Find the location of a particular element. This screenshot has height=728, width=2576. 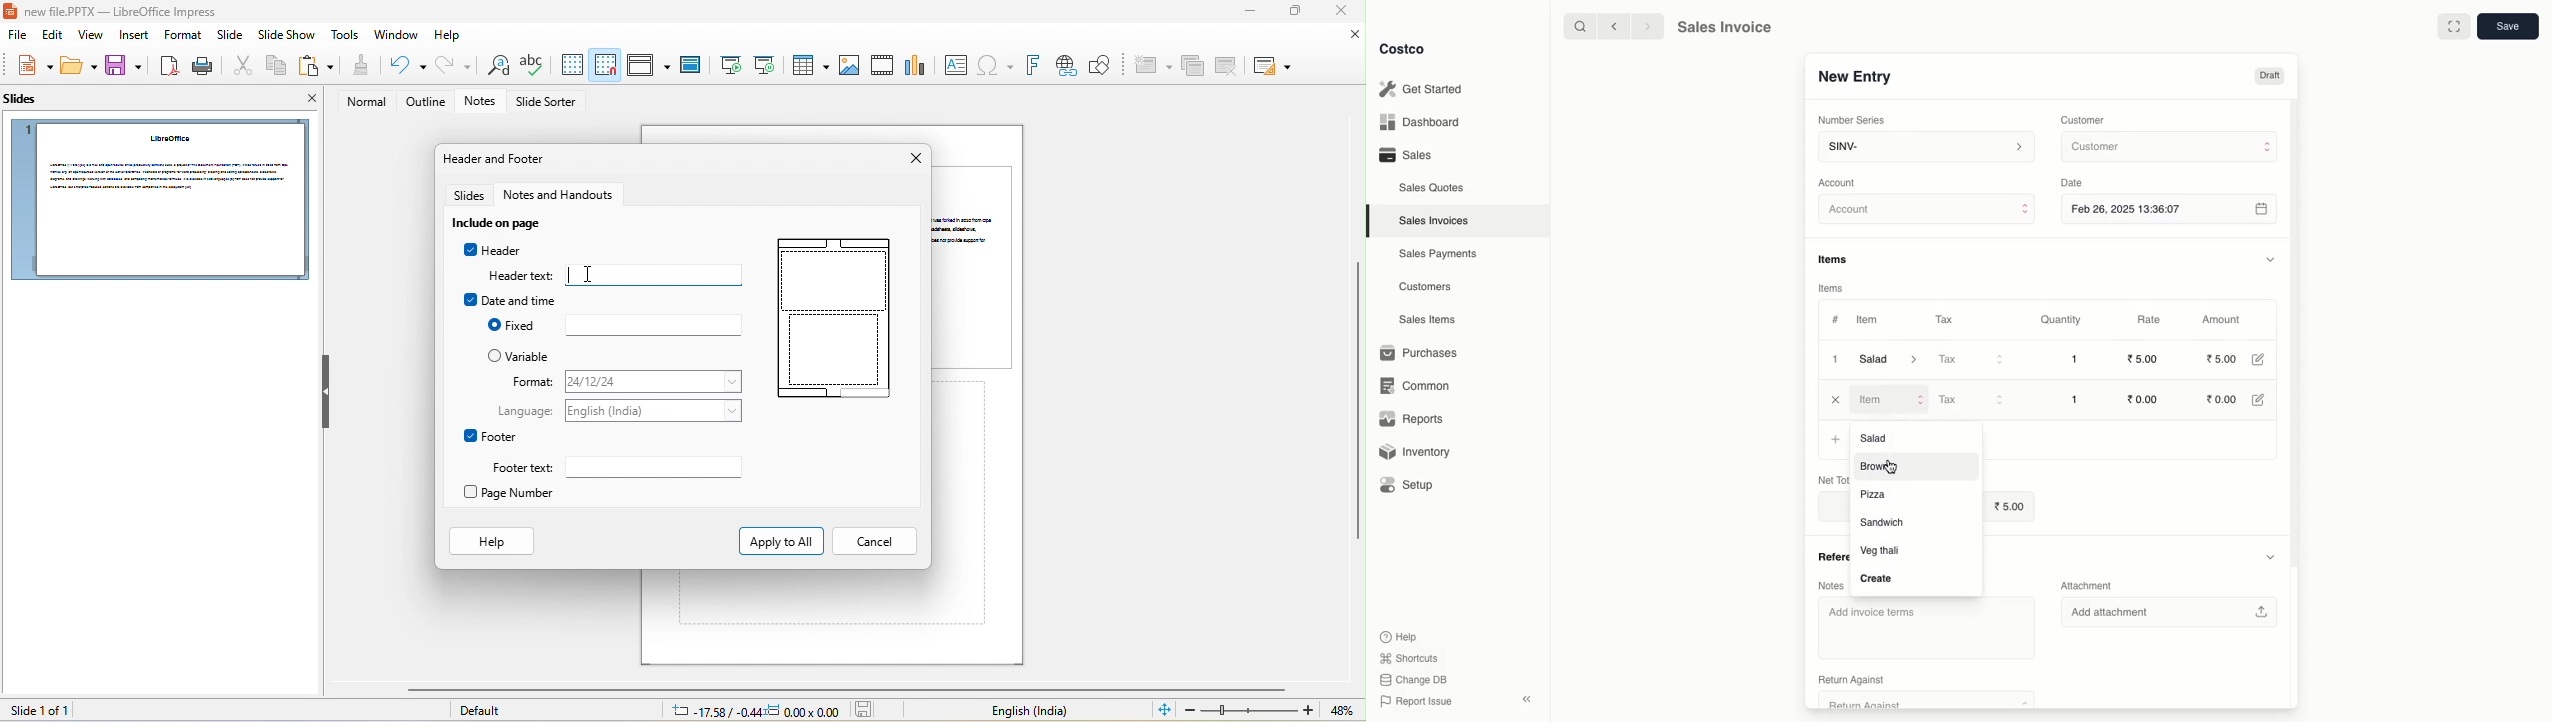

chart is located at coordinates (917, 63).